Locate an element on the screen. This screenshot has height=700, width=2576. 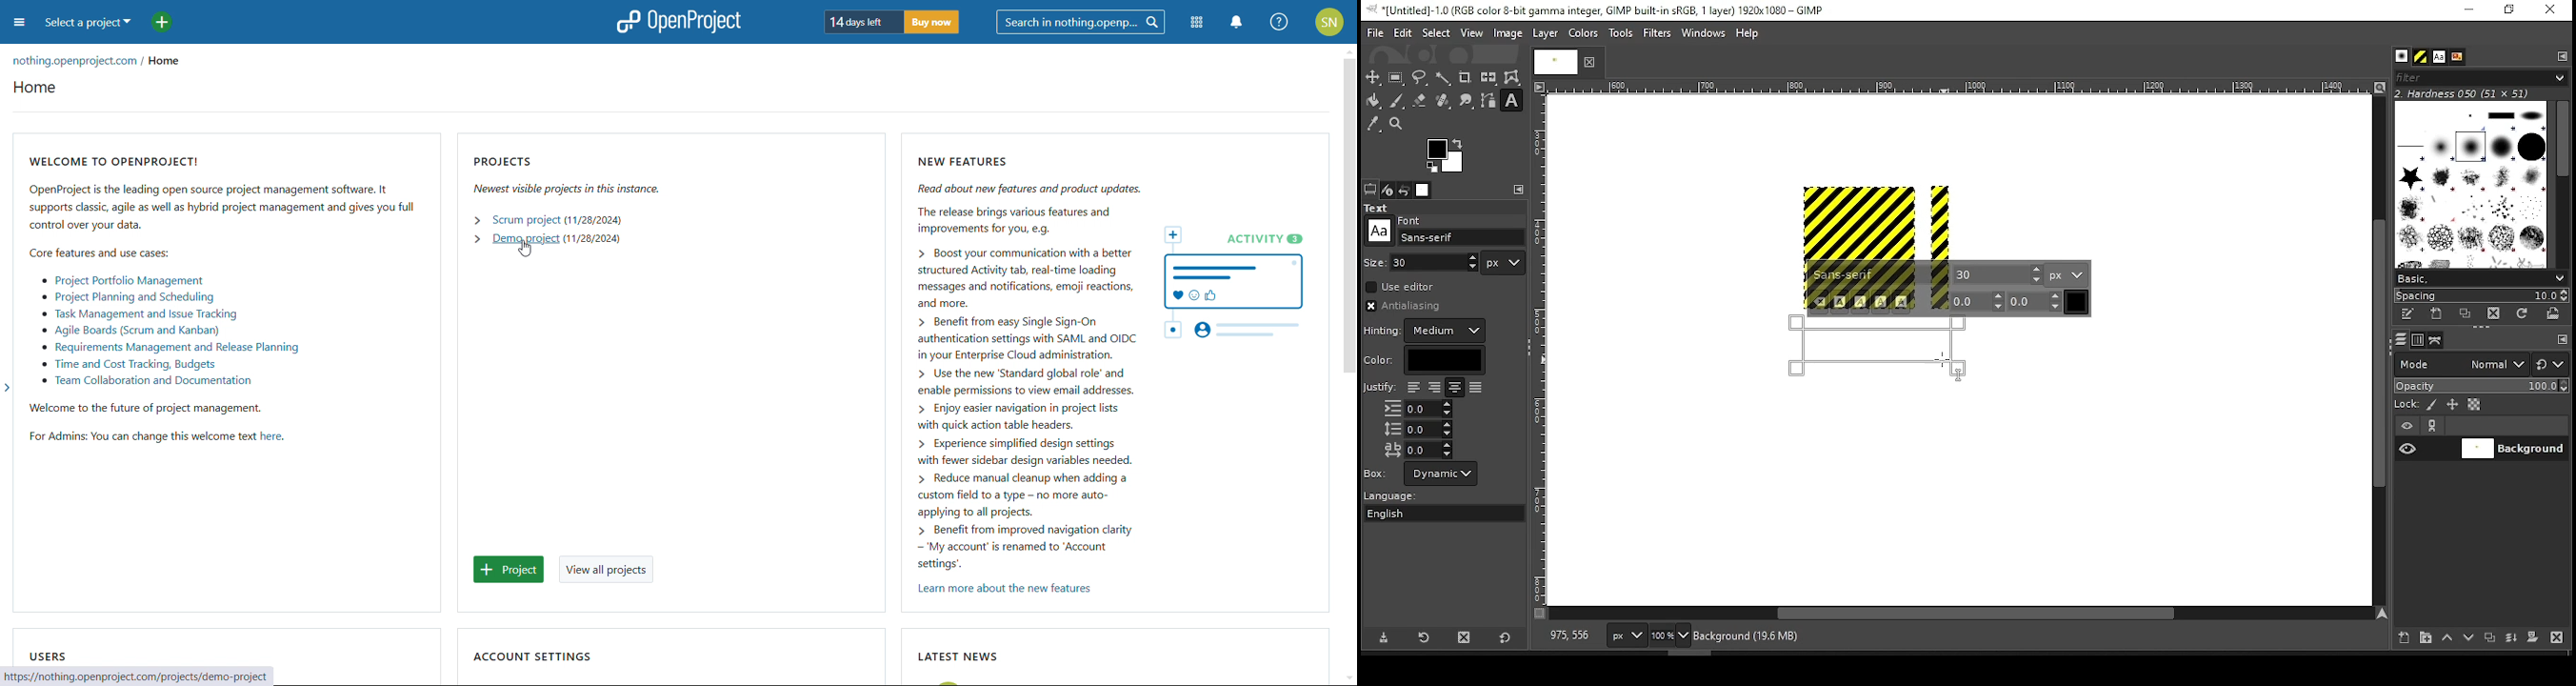
paint brush tool is located at coordinates (1397, 100).